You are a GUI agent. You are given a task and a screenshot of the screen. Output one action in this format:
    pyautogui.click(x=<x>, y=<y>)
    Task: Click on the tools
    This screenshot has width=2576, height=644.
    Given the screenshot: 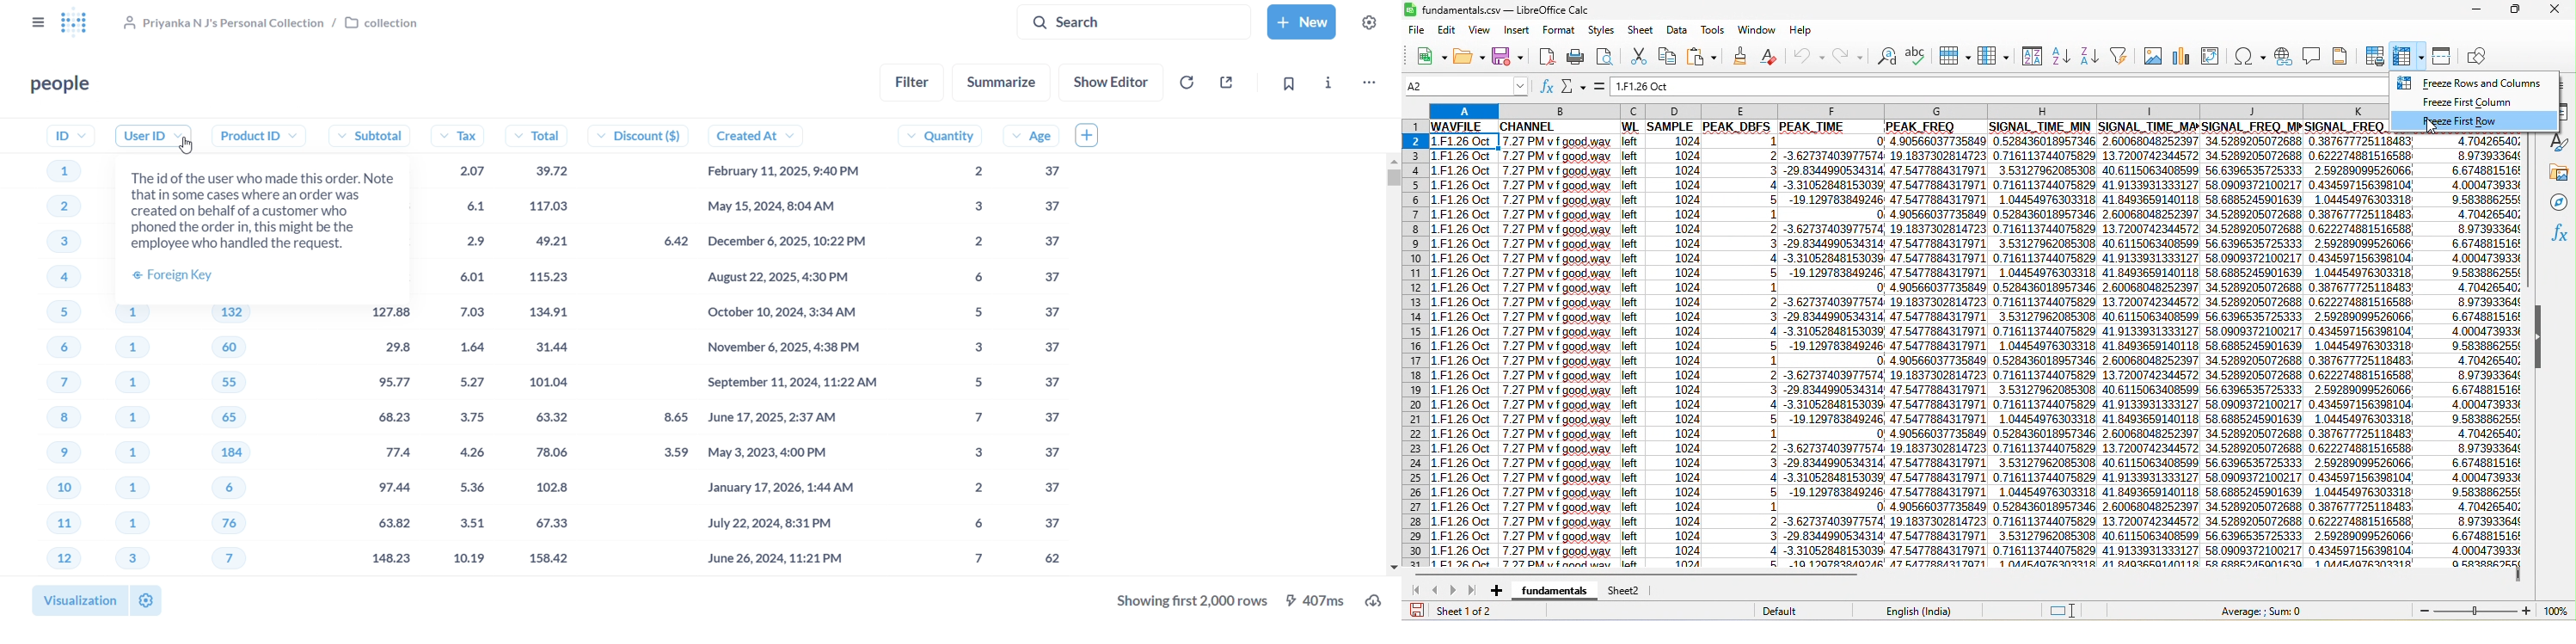 What is the action you would take?
    pyautogui.click(x=1714, y=29)
    